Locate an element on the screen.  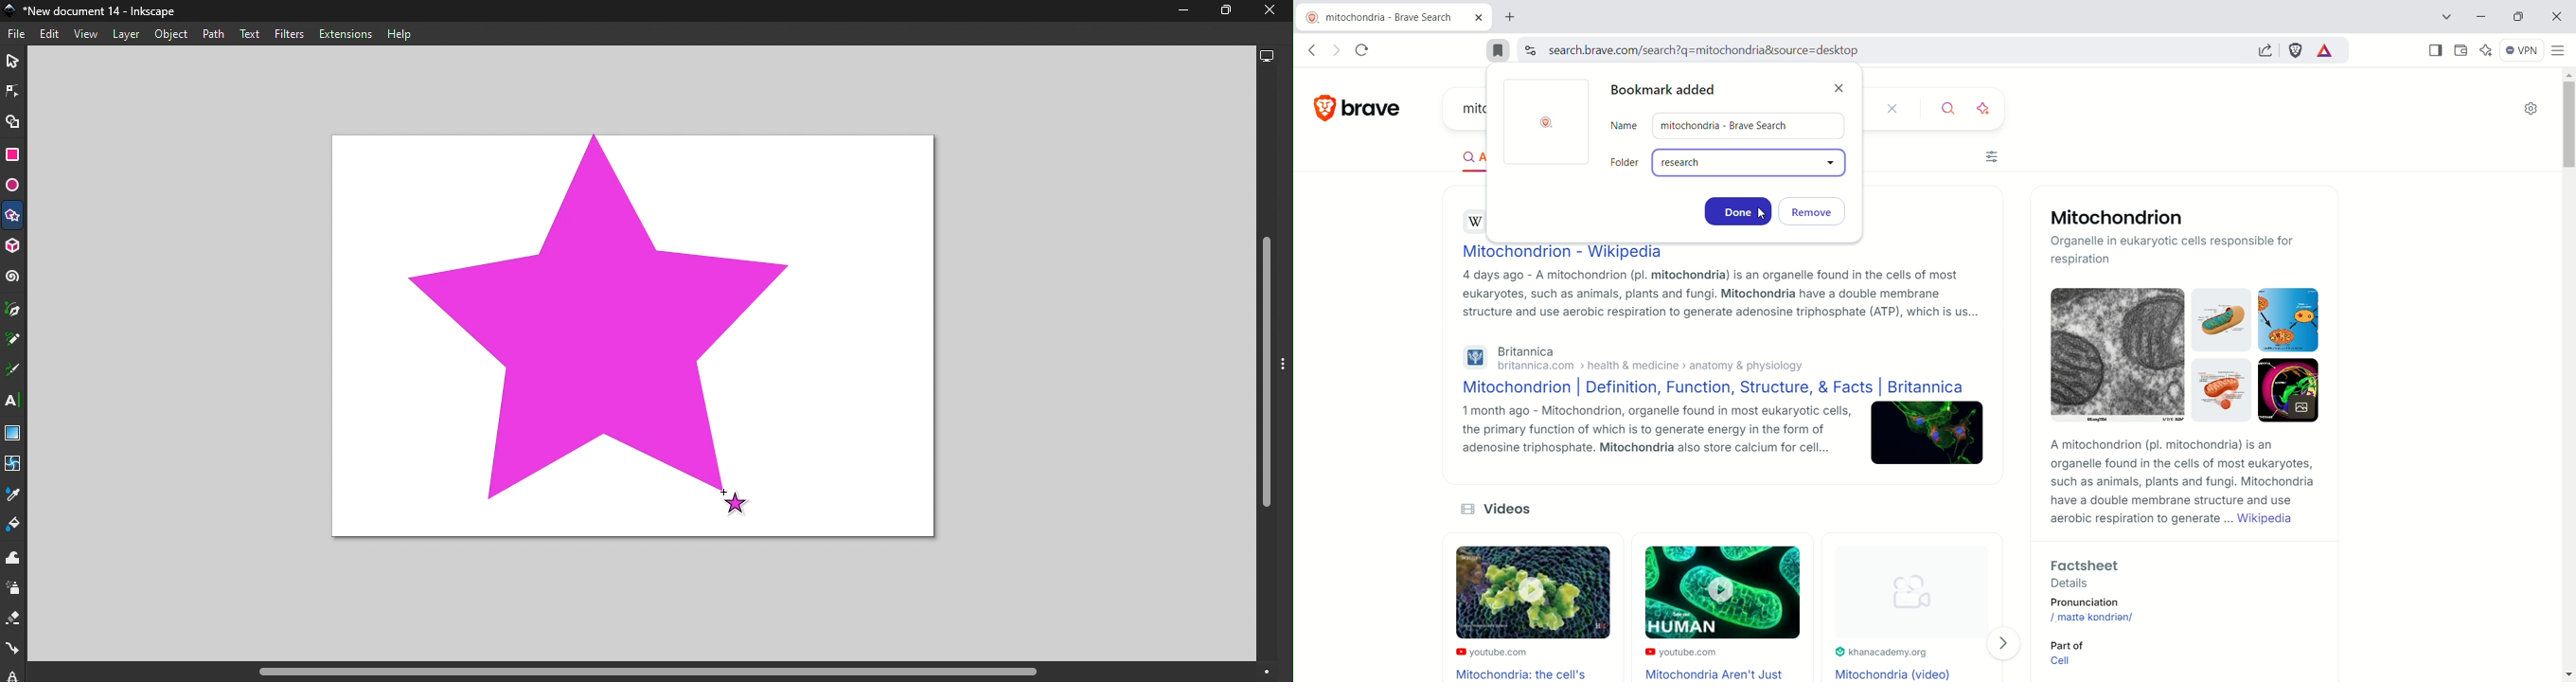
settings is located at coordinates (2533, 110).